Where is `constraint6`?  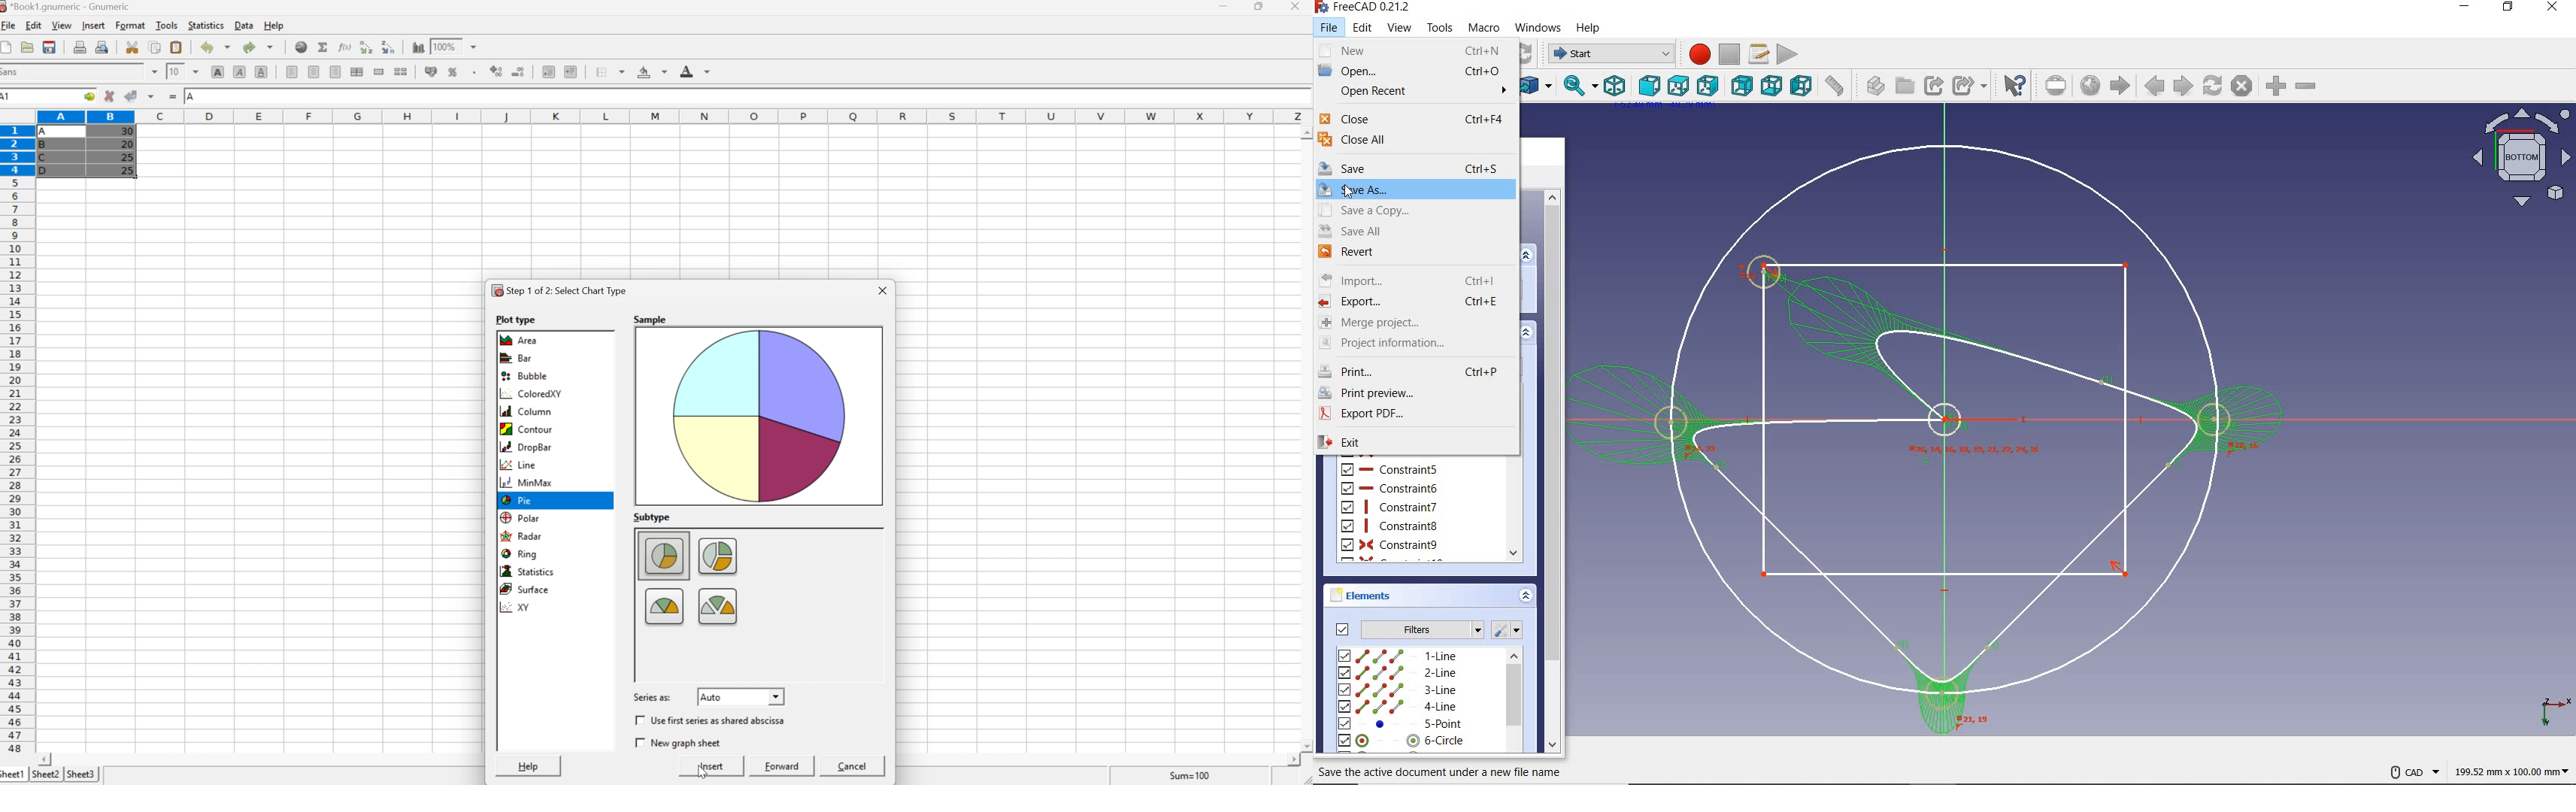
constraint6 is located at coordinates (1390, 489).